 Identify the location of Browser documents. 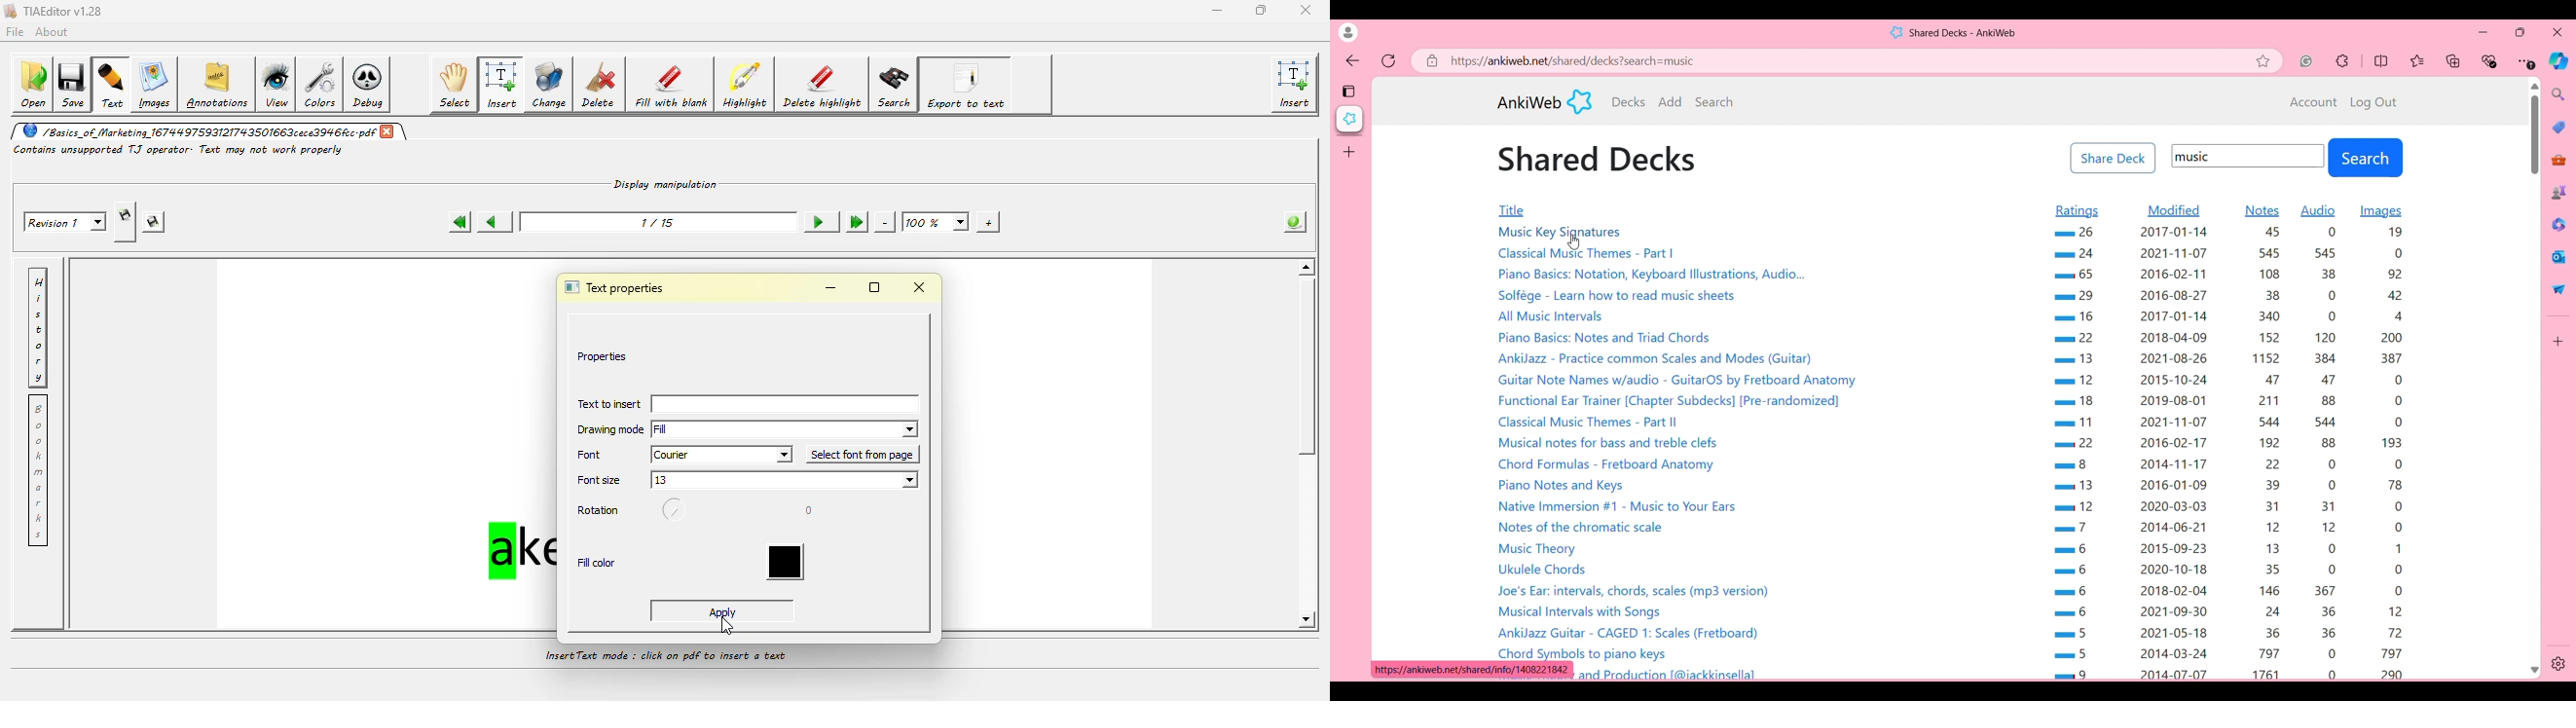
(2558, 224).